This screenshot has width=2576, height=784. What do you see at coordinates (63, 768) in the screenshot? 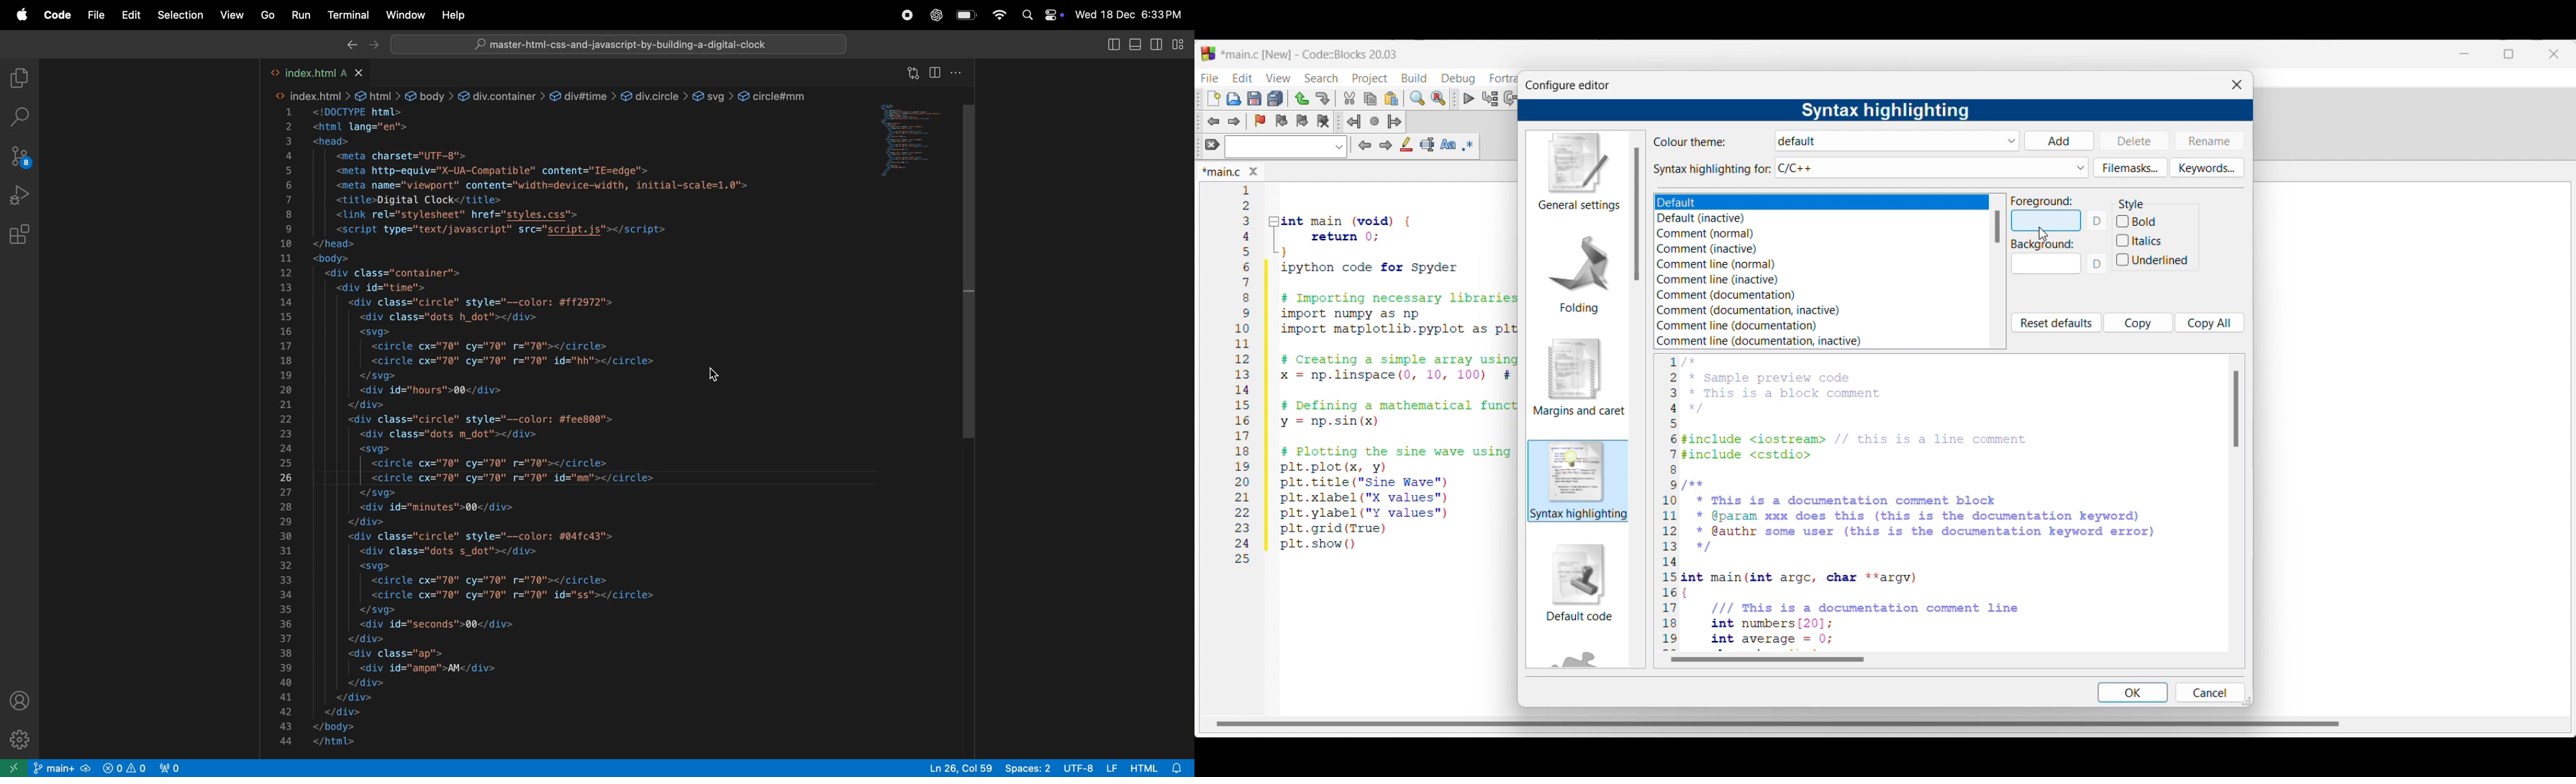
I see `git main repo` at bounding box center [63, 768].